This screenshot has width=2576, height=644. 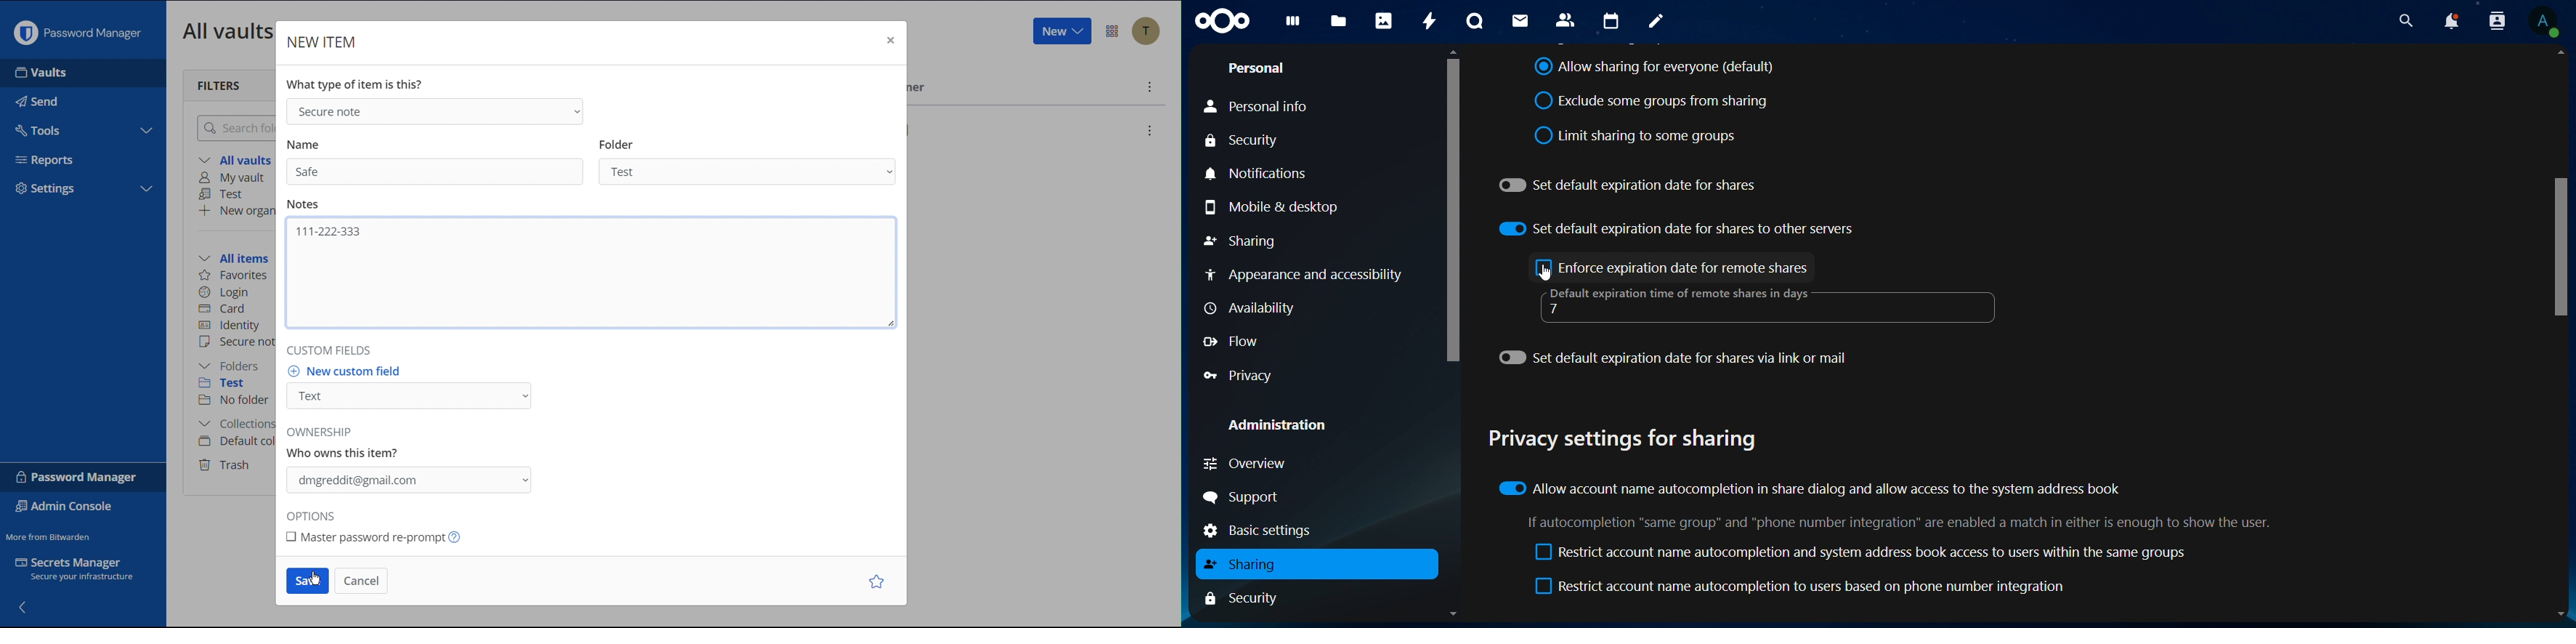 I want to click on privacy, so click(x=1242, y=375).